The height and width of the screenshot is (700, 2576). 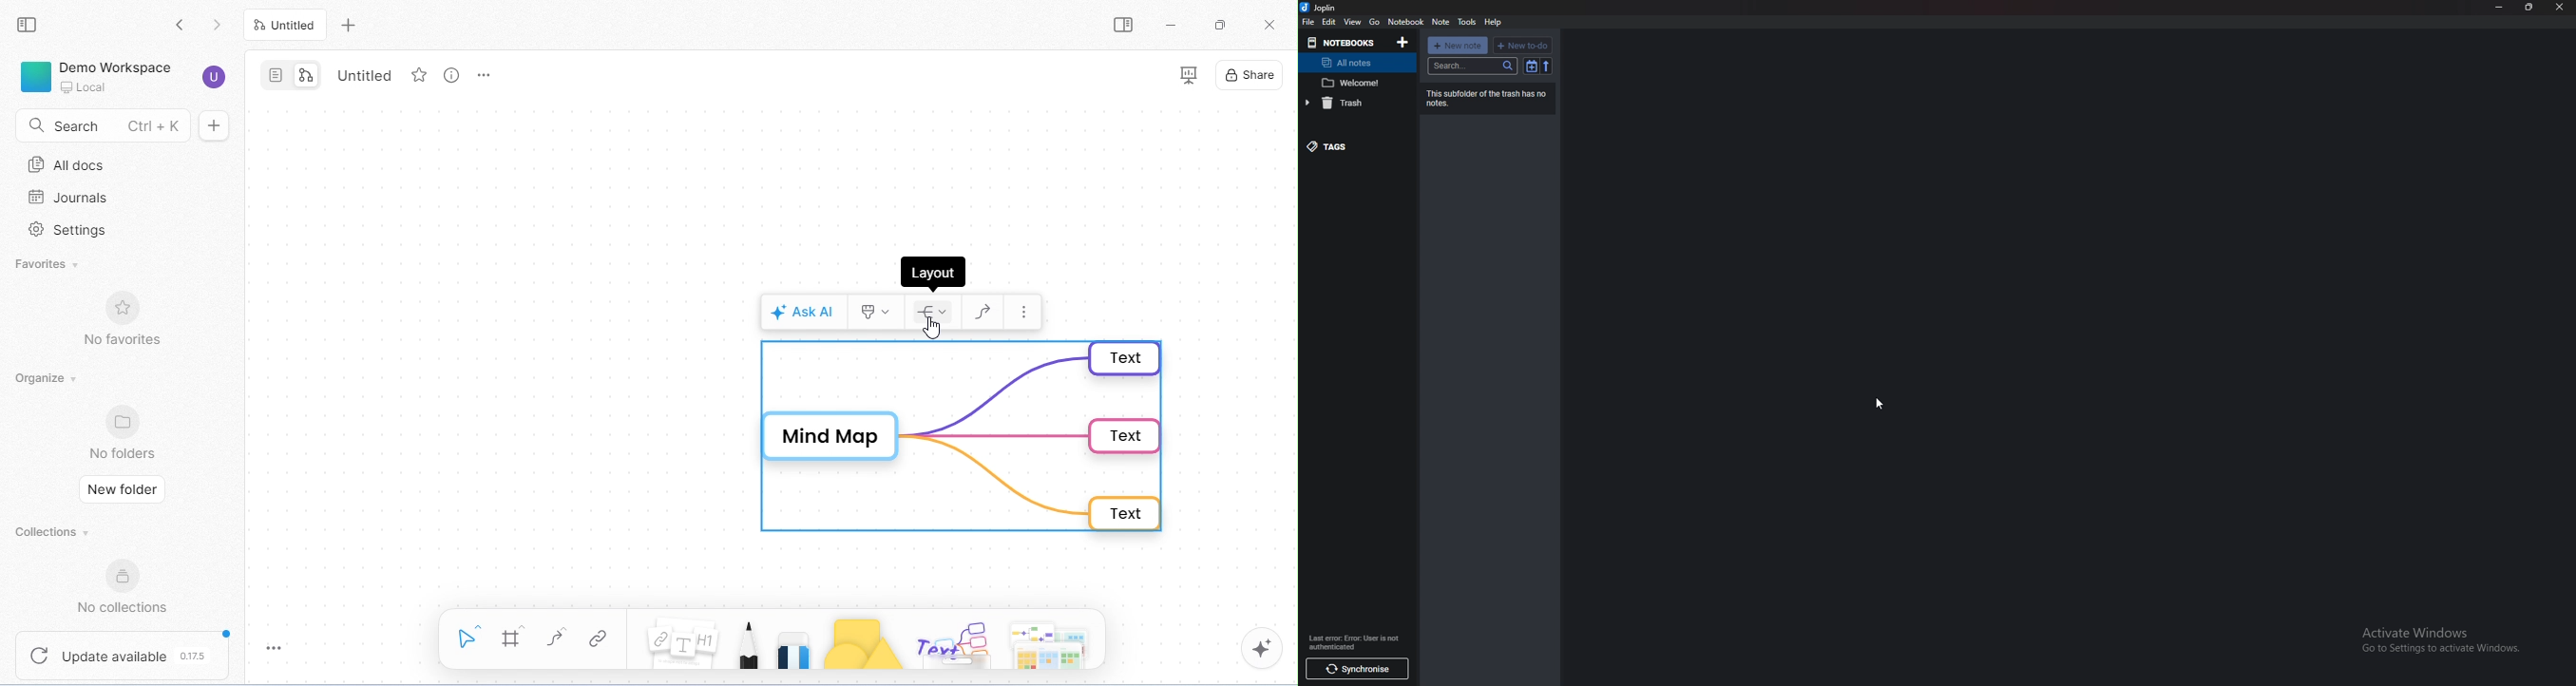 What do you see at coordinates (1354, 642) in the screenshot?
I see `info` at bounding box center [1354, 642].